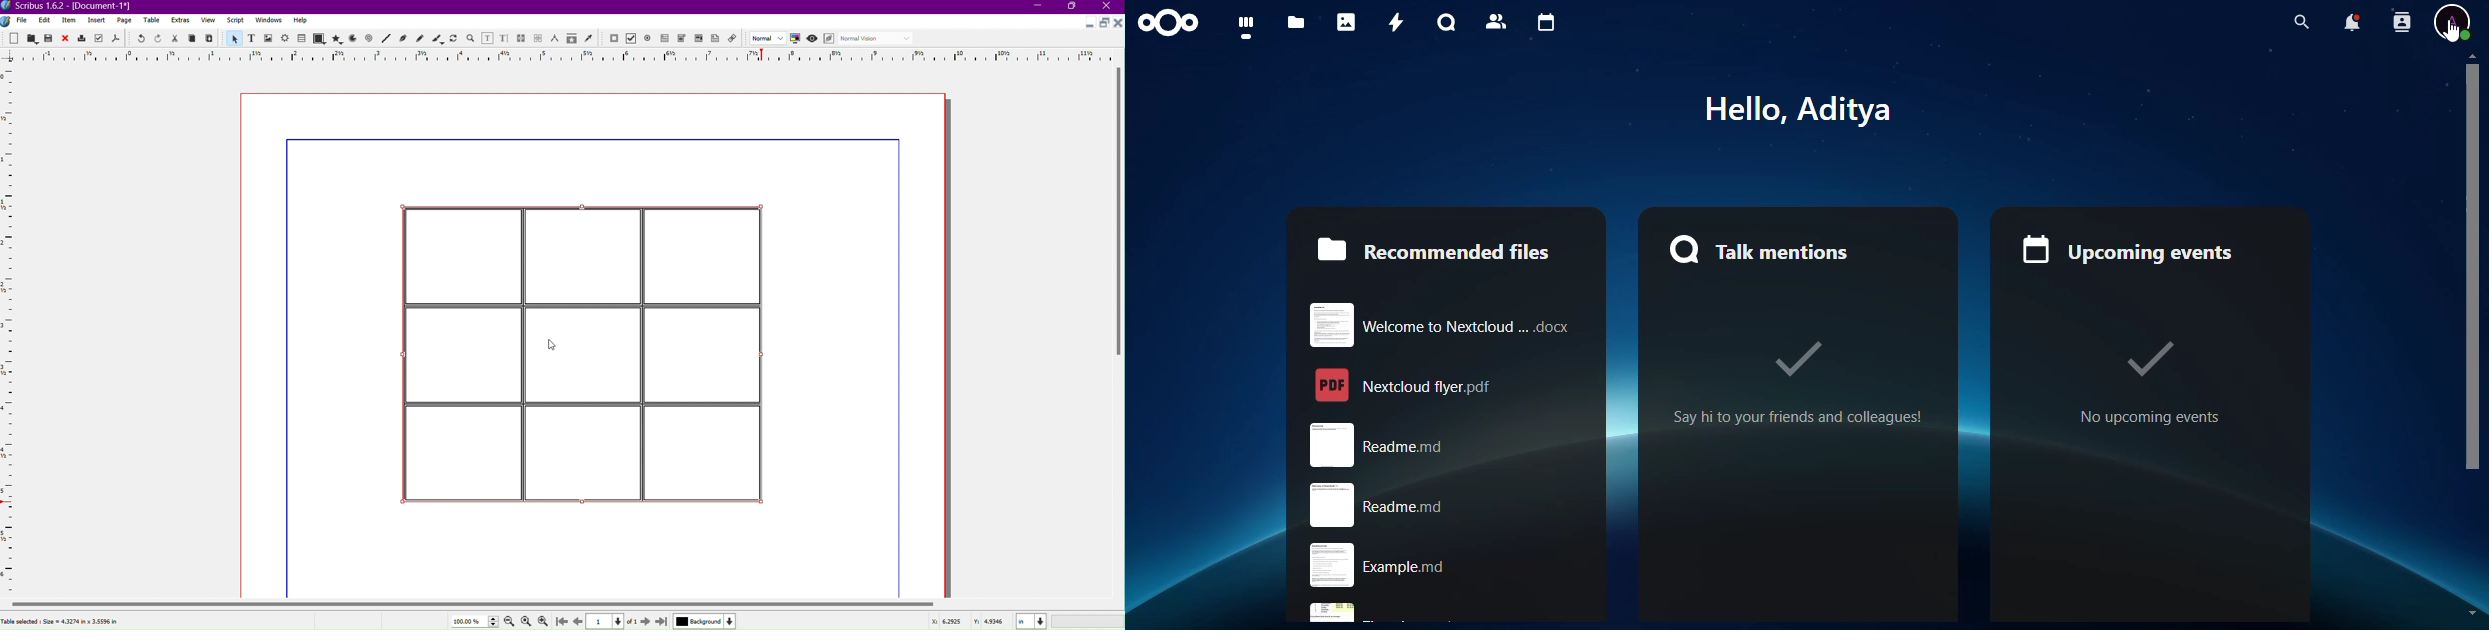  Describe the element at coordinates (1103, 23) in the screenshot. I see `Maximize` at that location.